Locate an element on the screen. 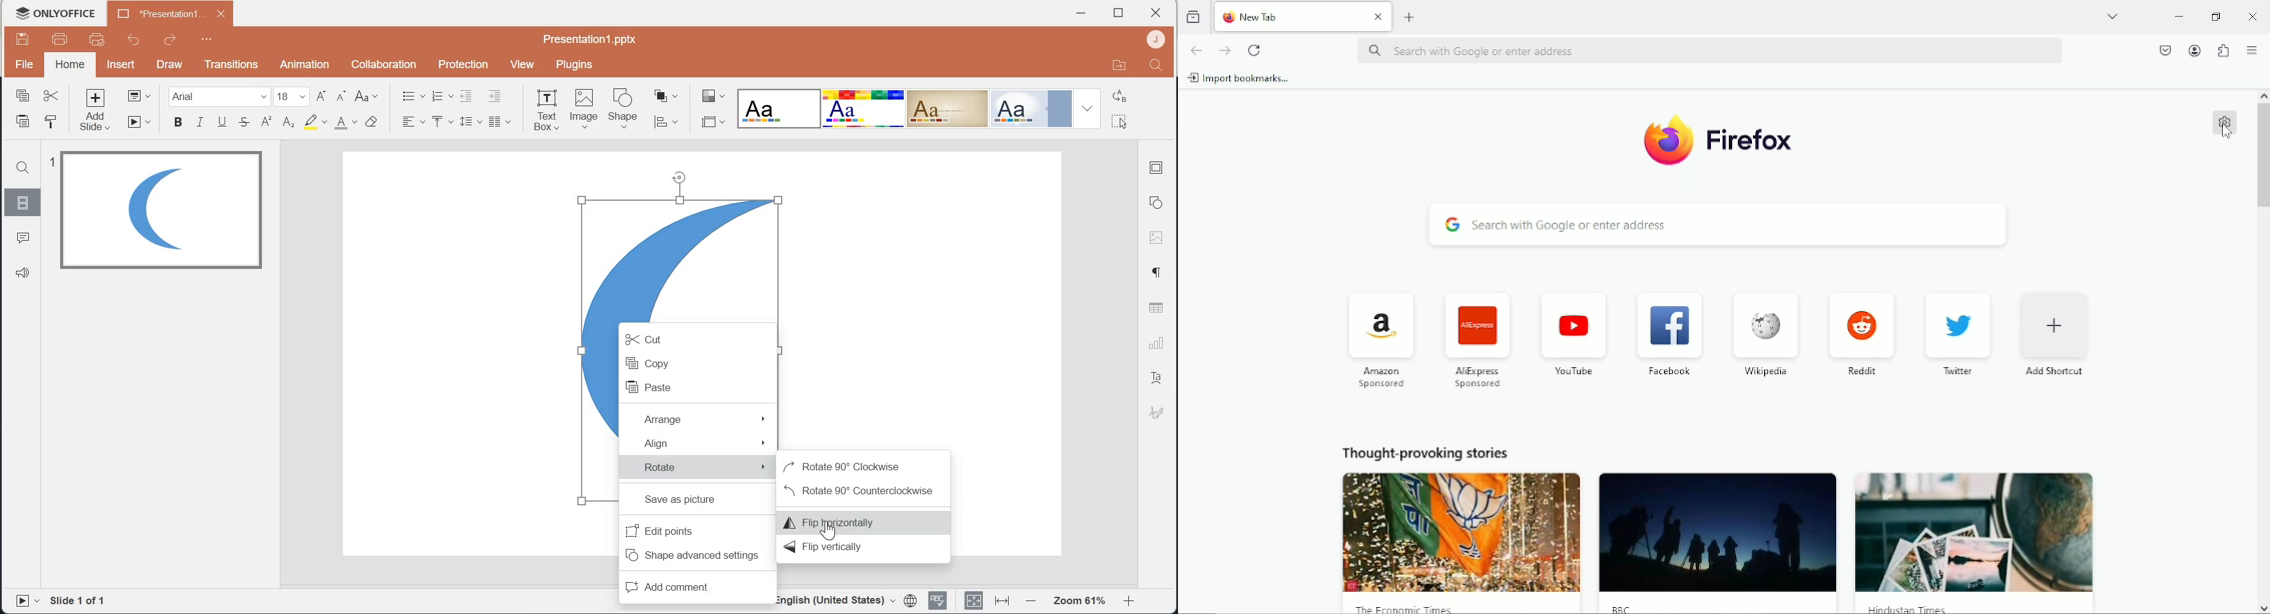 The image size is (2296, 616). Align is located at coordinates (699, 443).